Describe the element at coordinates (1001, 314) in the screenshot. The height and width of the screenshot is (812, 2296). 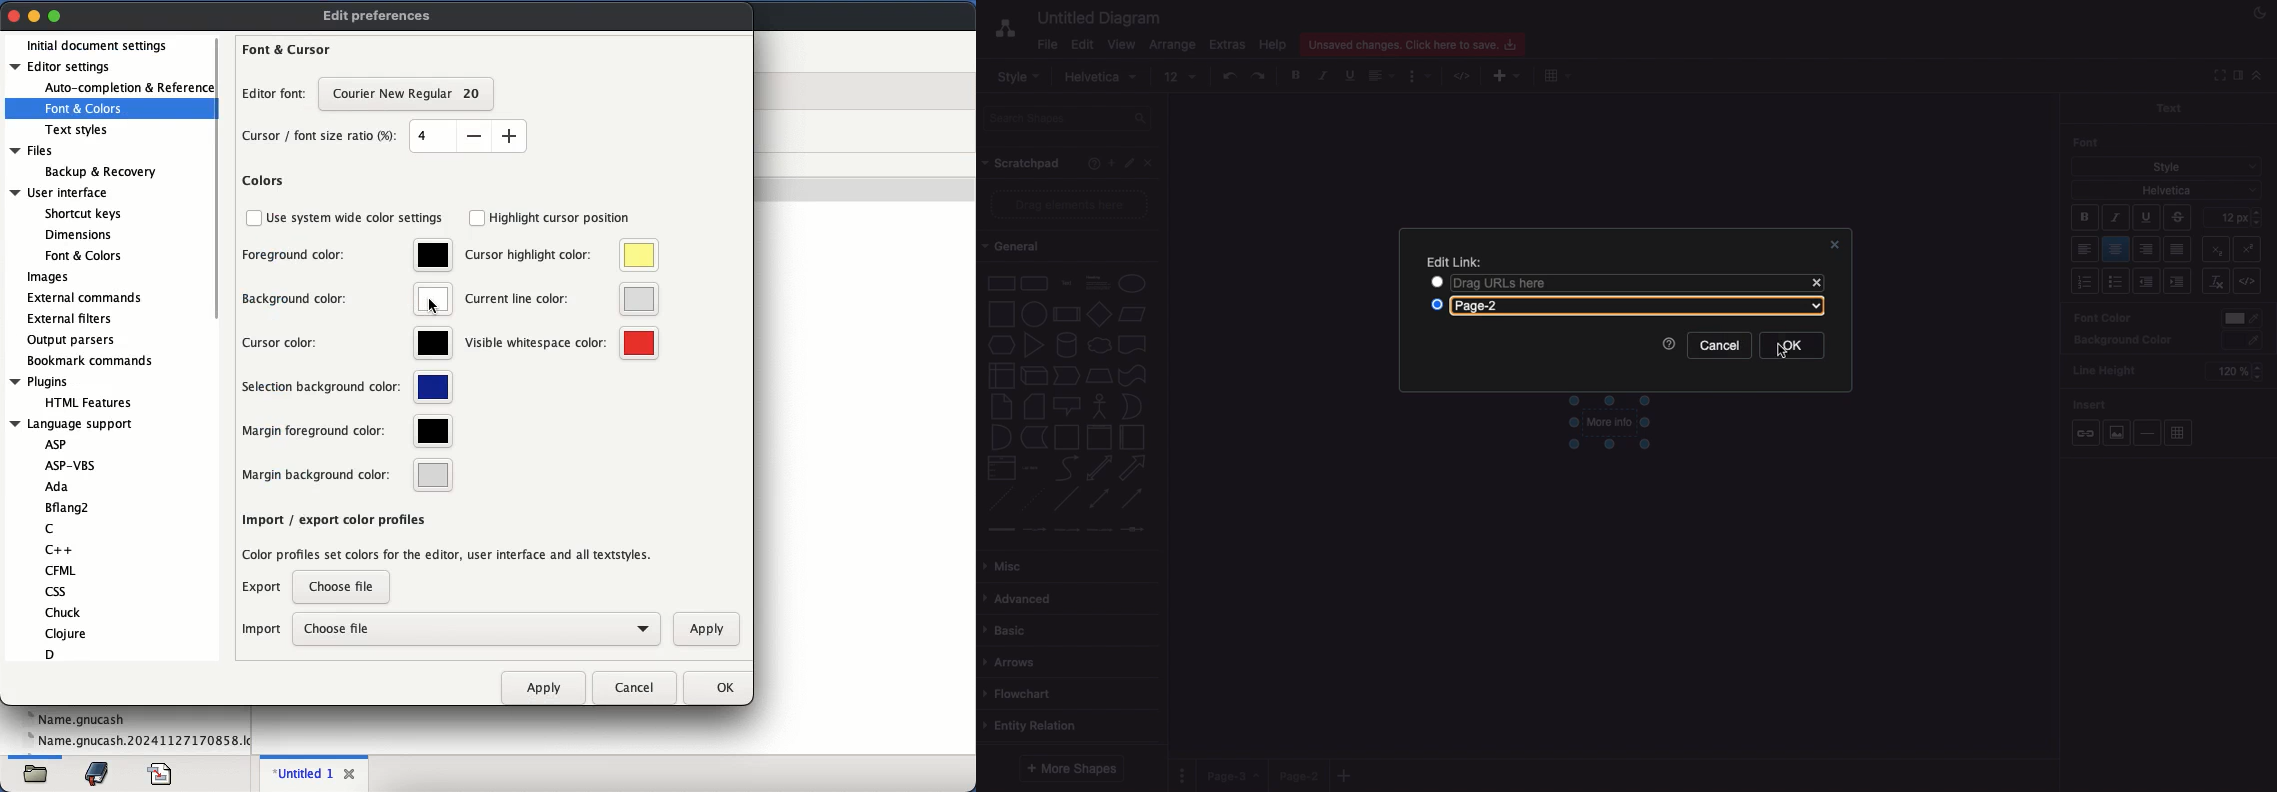
I see `square` at that location.